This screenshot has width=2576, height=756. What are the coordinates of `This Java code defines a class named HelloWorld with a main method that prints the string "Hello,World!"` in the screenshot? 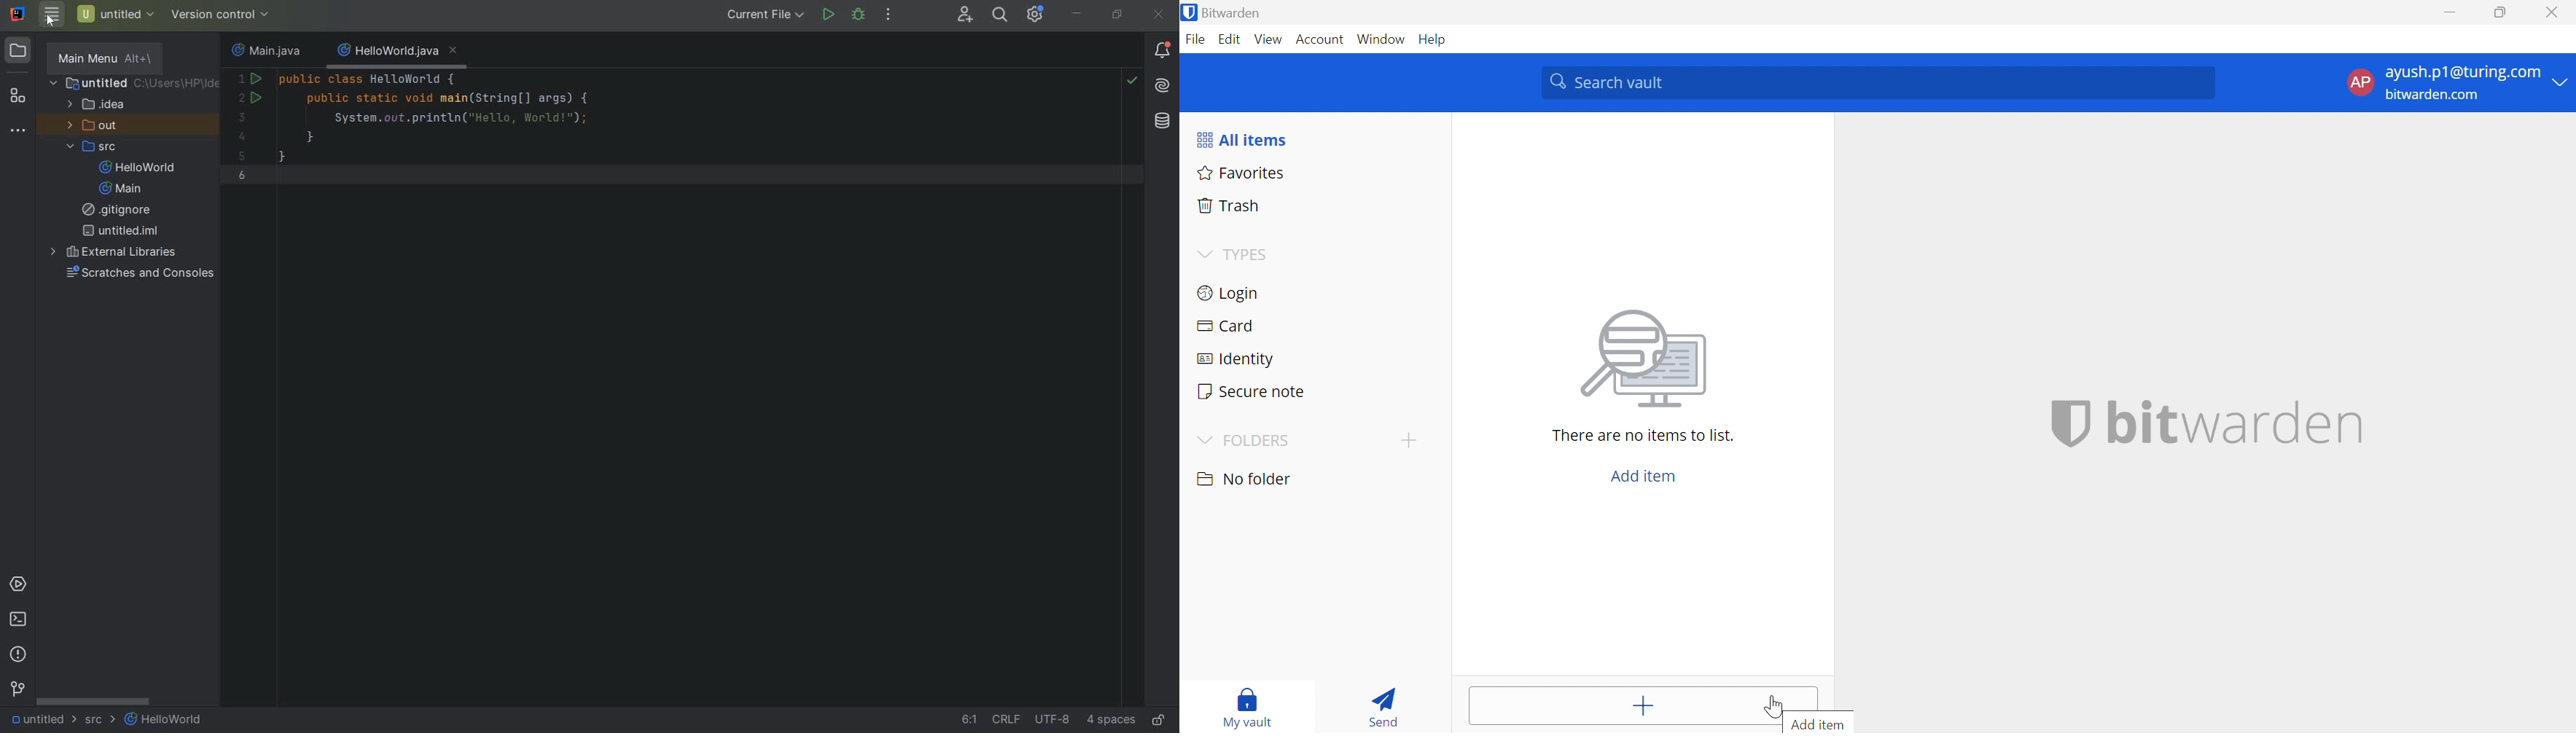 It's located at (638, 138).